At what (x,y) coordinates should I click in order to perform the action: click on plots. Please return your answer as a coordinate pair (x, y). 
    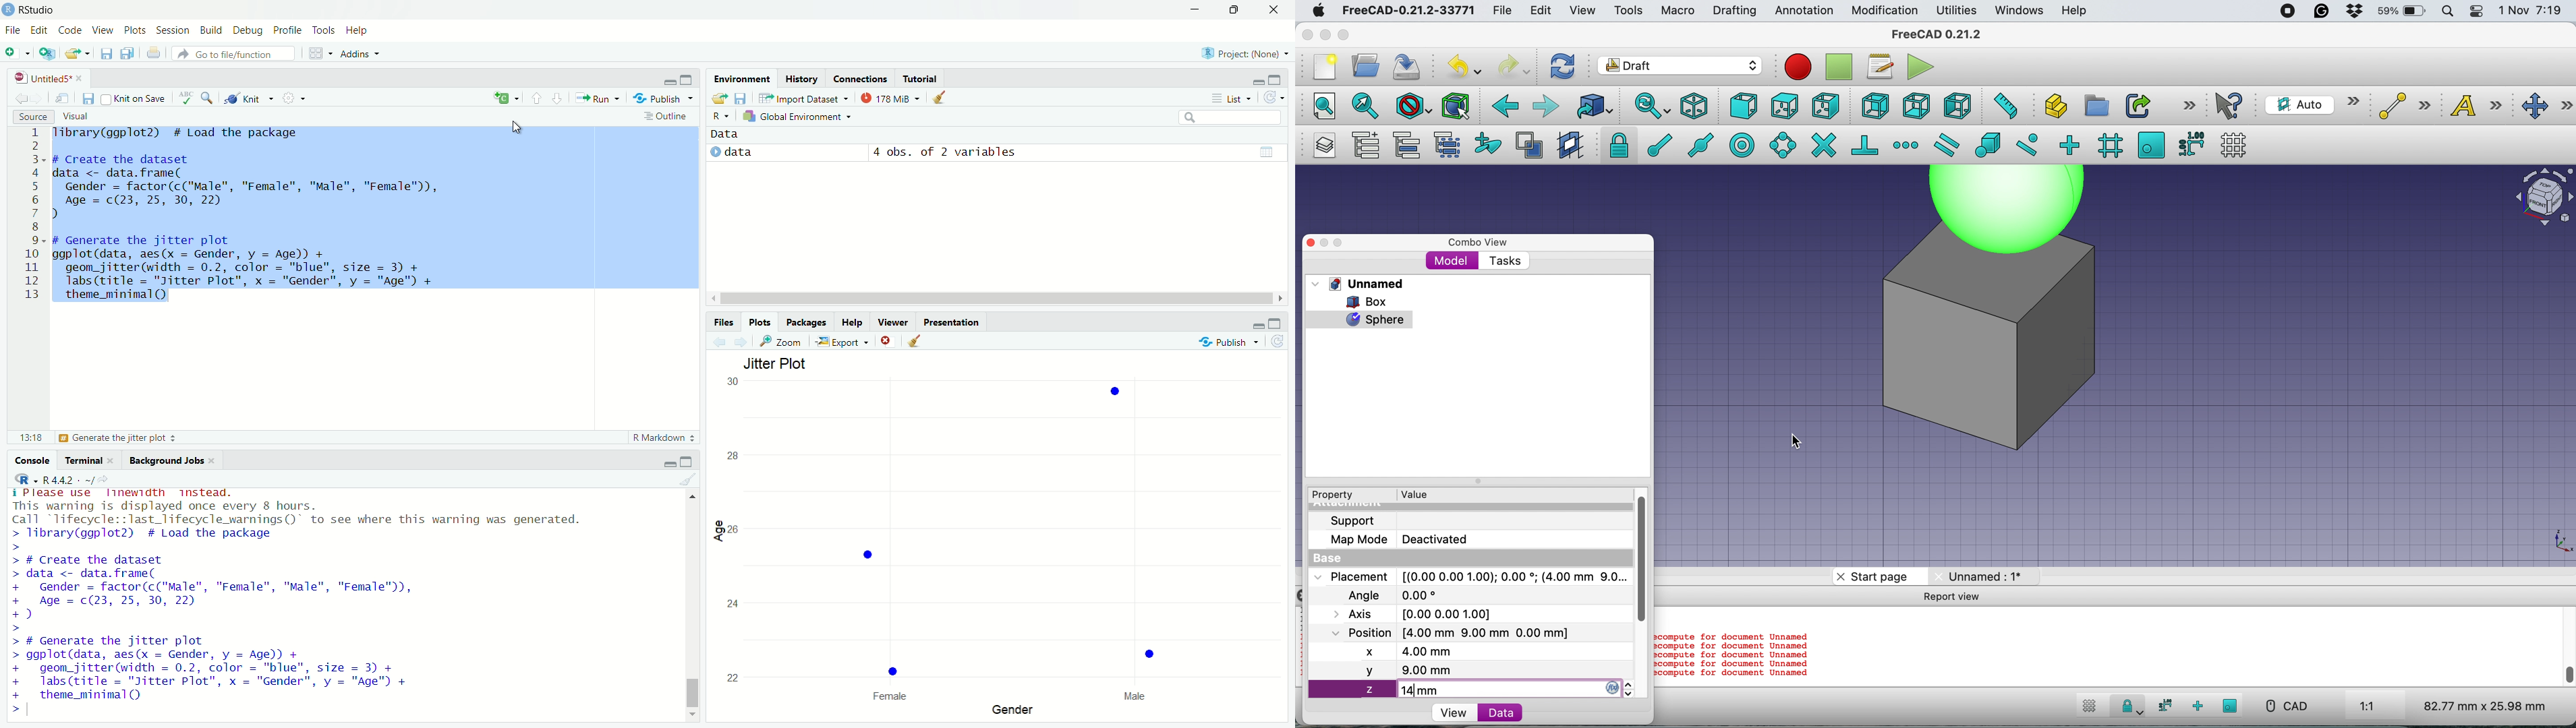
    Looking at the image, I should click on (136, 28).